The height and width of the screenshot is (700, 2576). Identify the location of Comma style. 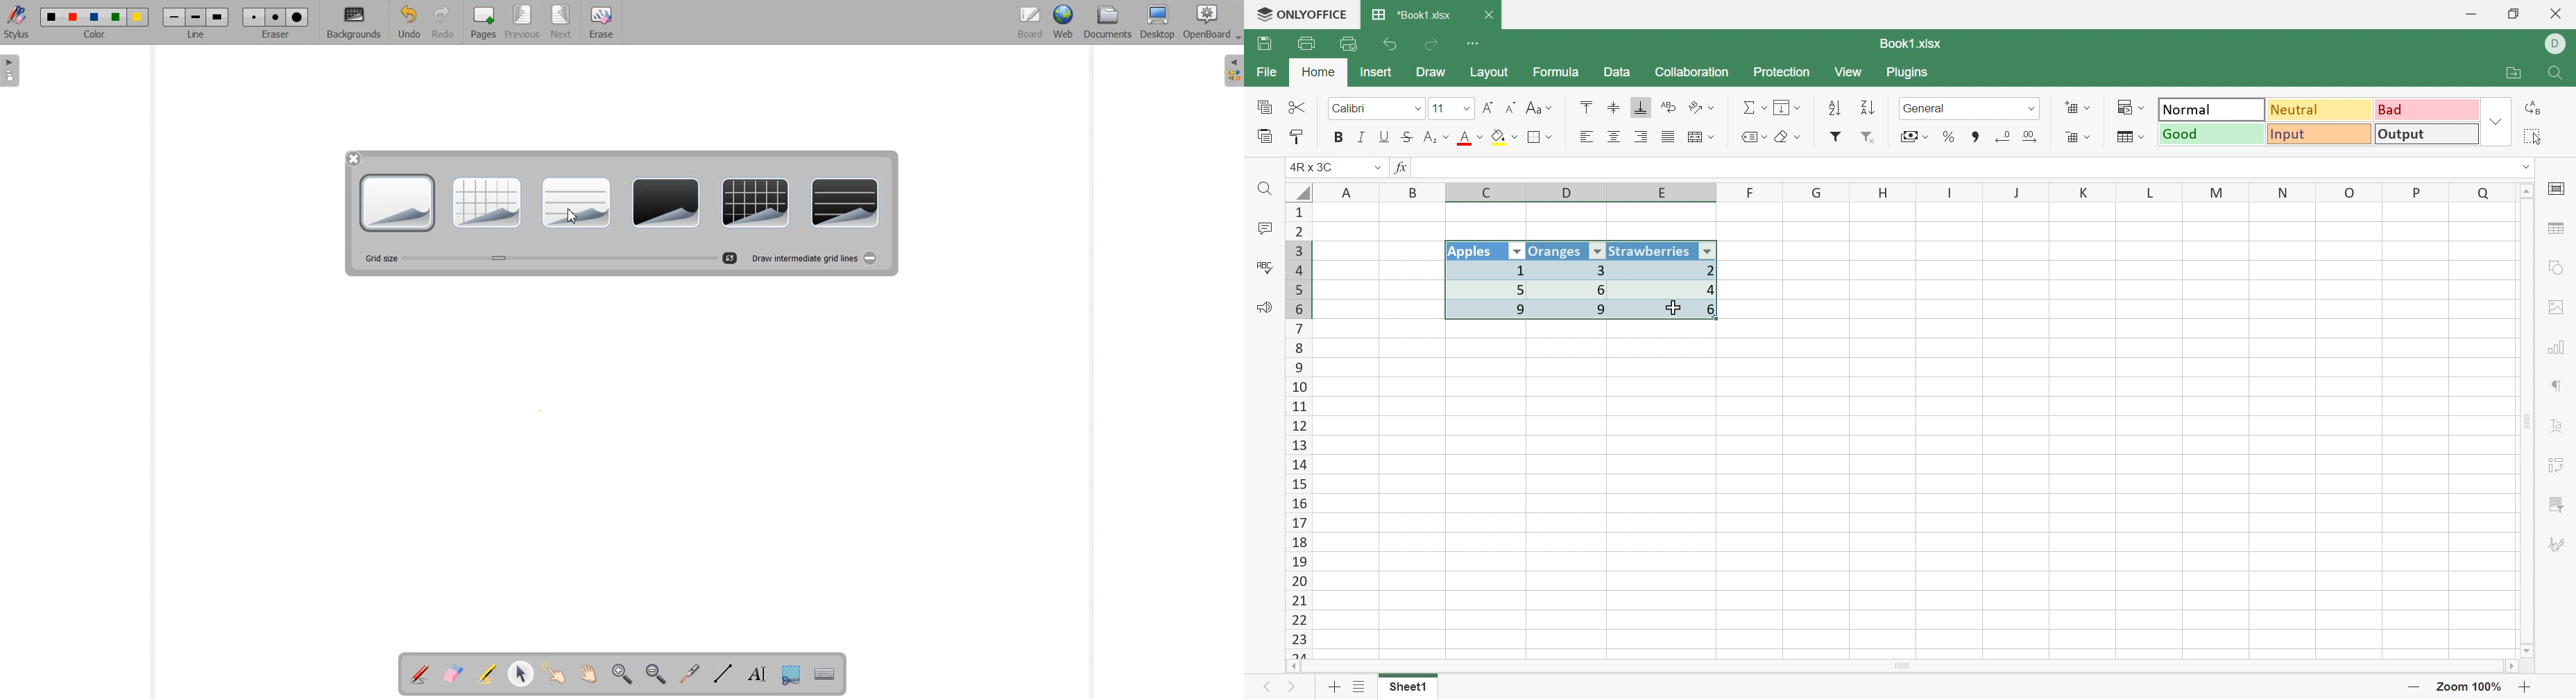
(1976, 135).